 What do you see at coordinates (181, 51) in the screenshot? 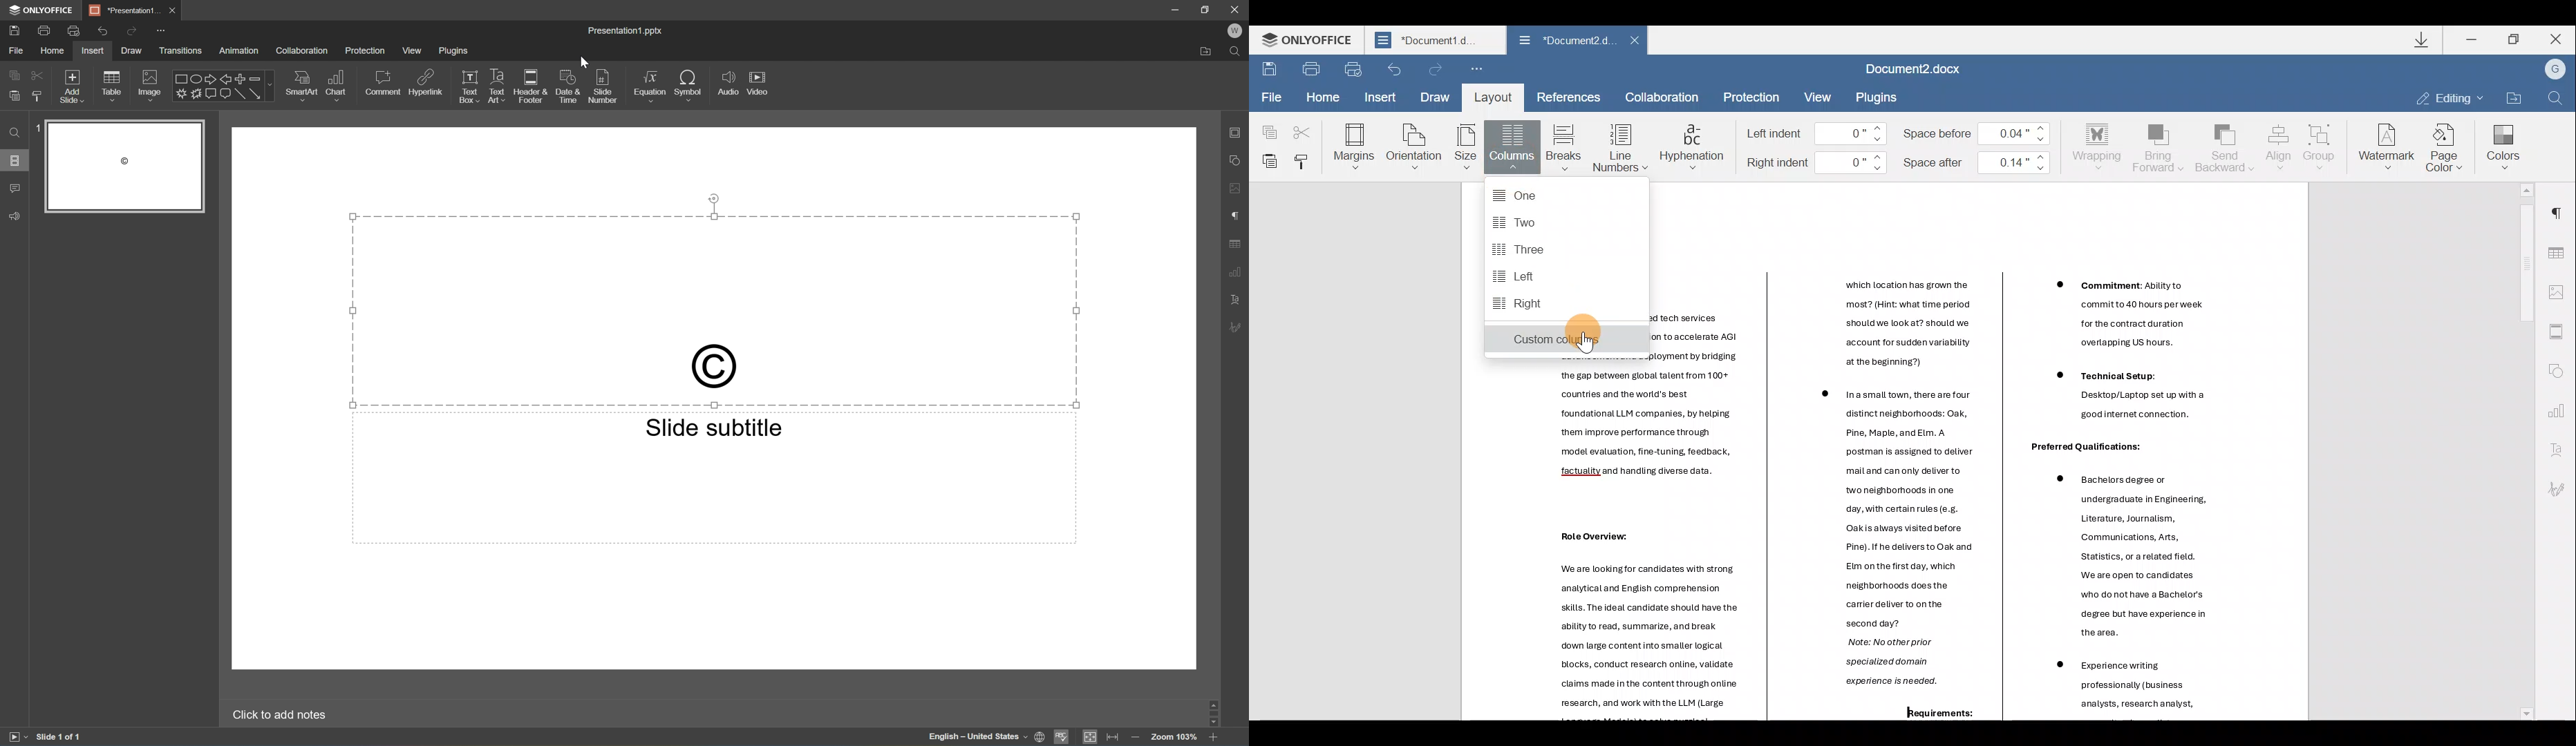
I see `Transitions` at bounding box center [181, 51].